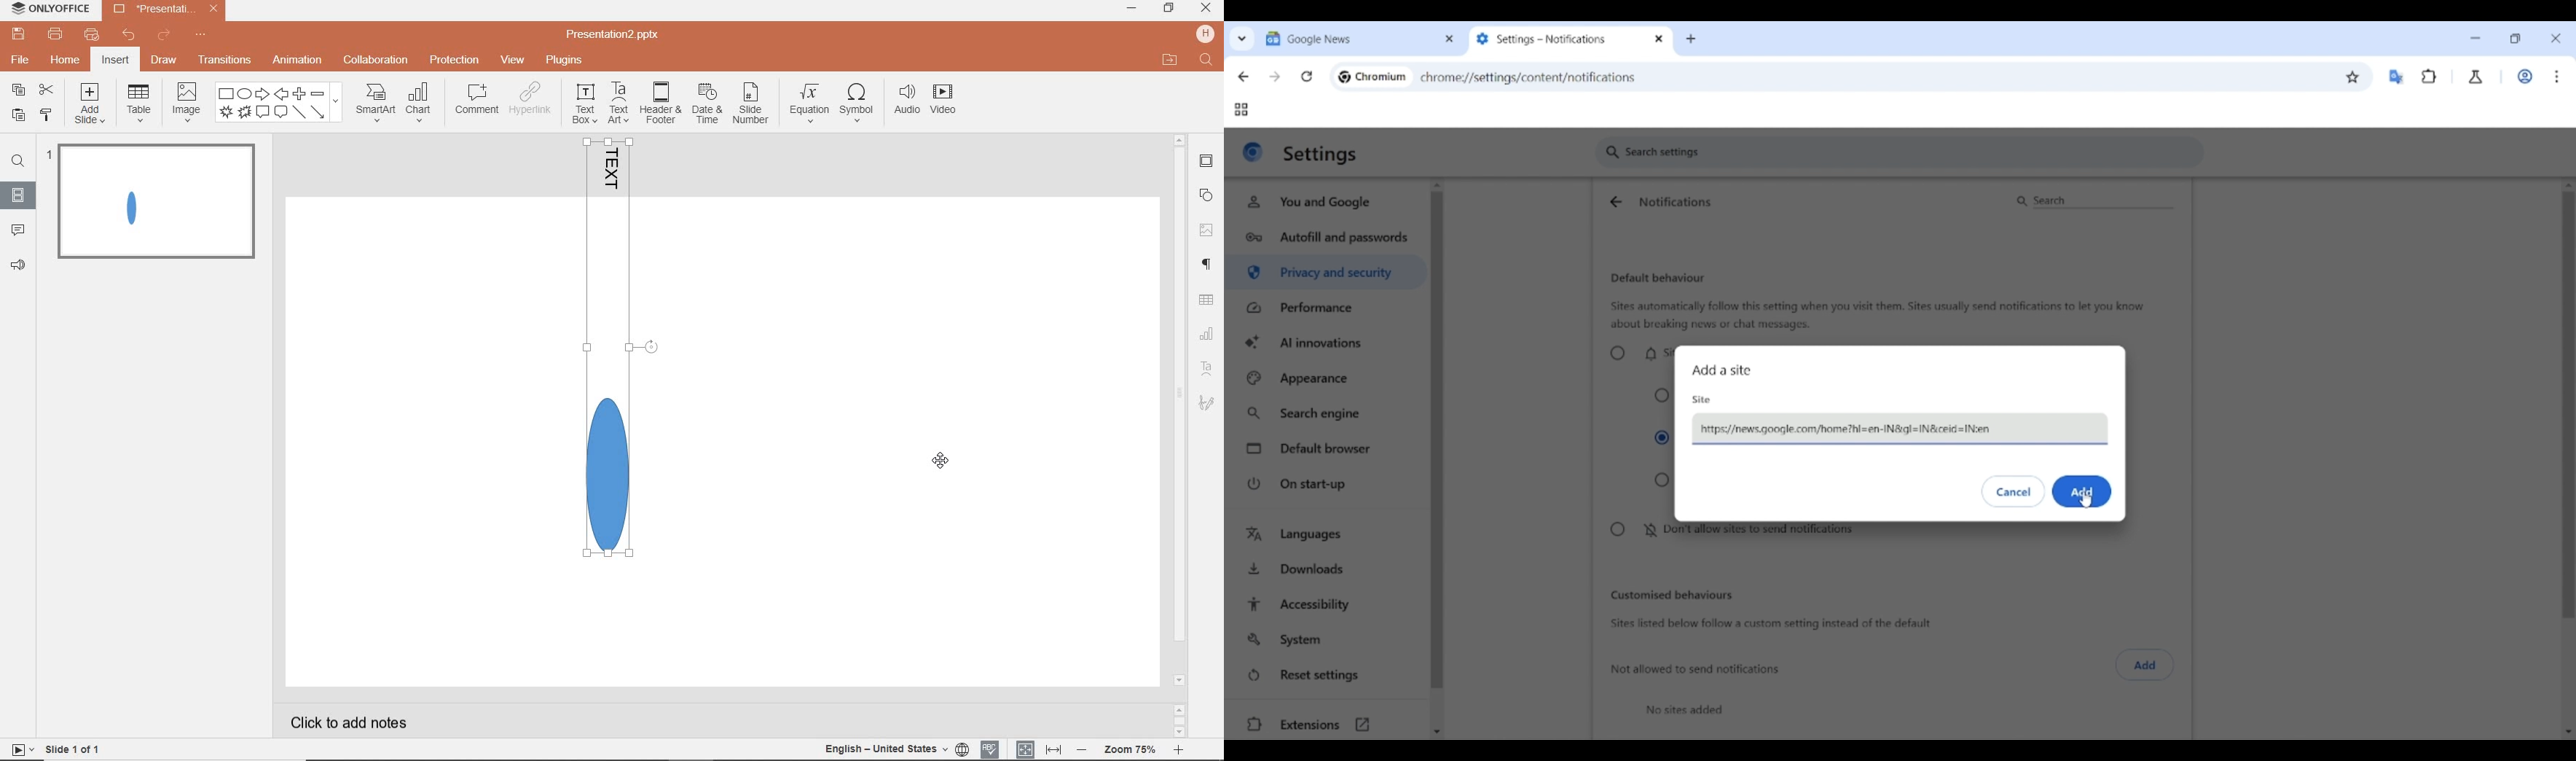 This screenshot has height=784, width=2576. I want to click on Go back, so click(1243, 77).